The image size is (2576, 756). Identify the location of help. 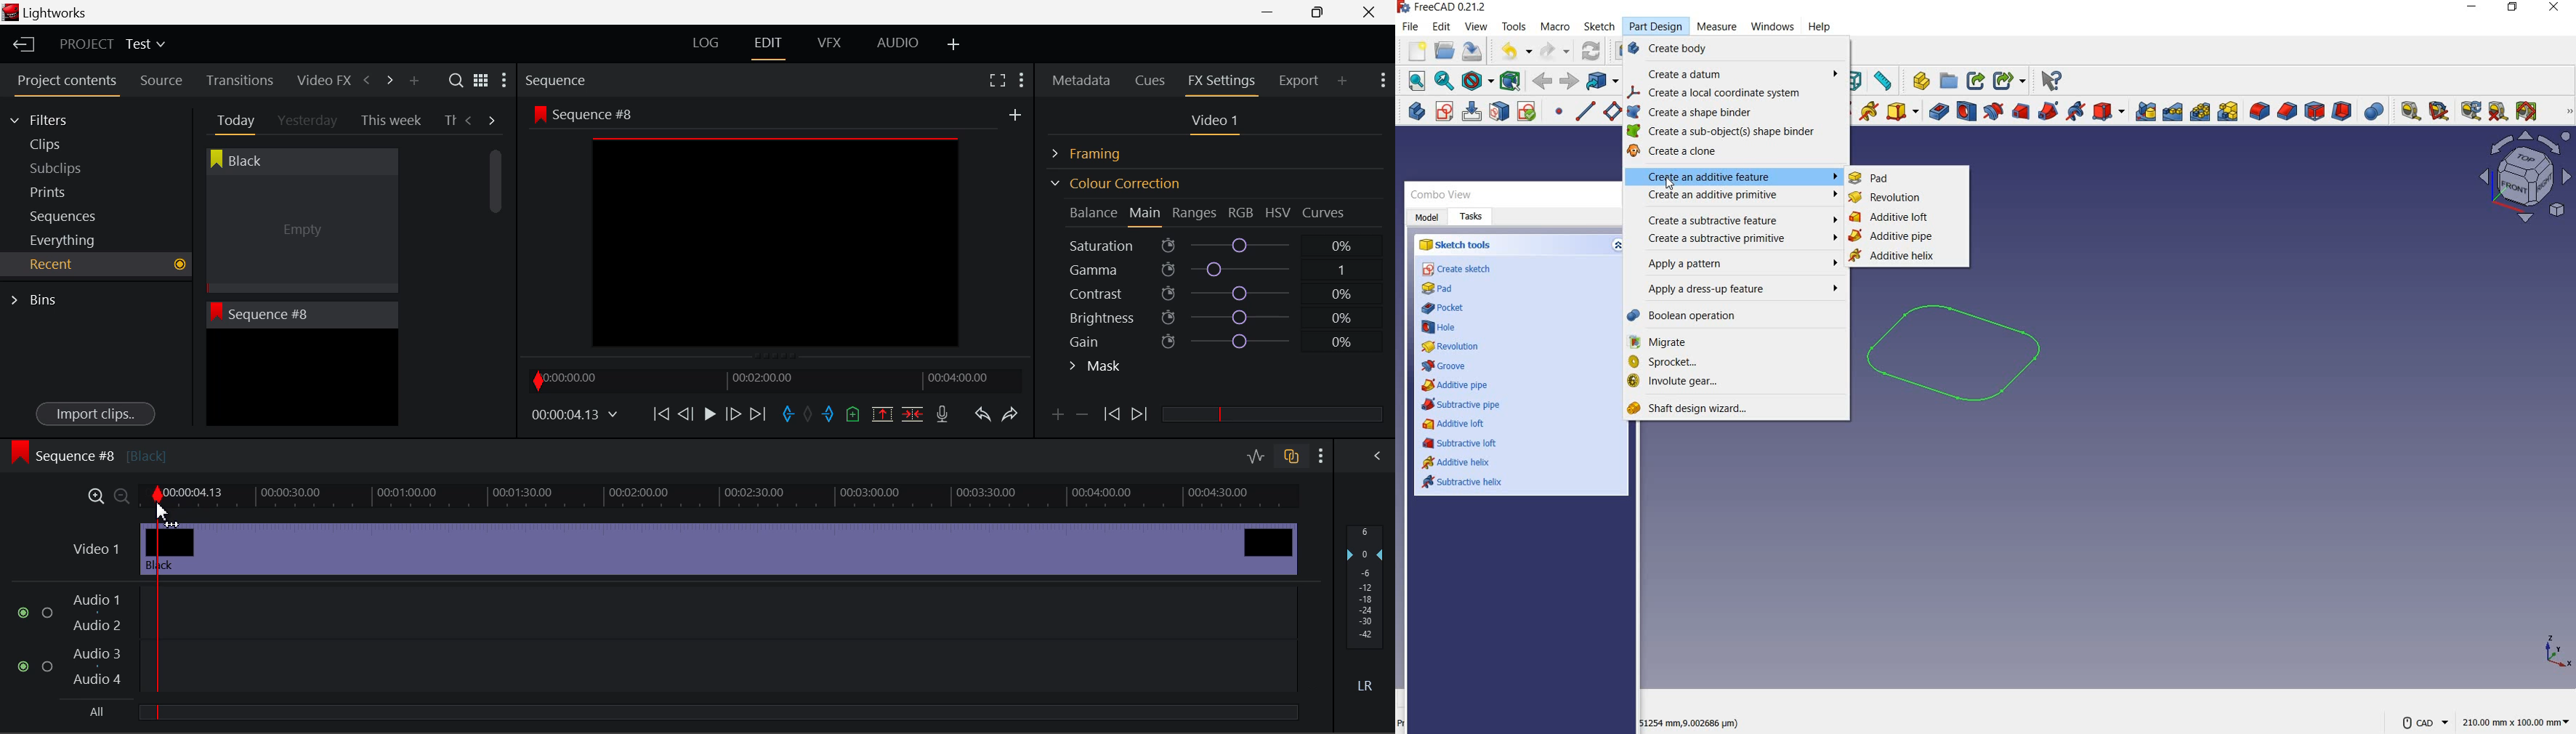
(1821, 26).